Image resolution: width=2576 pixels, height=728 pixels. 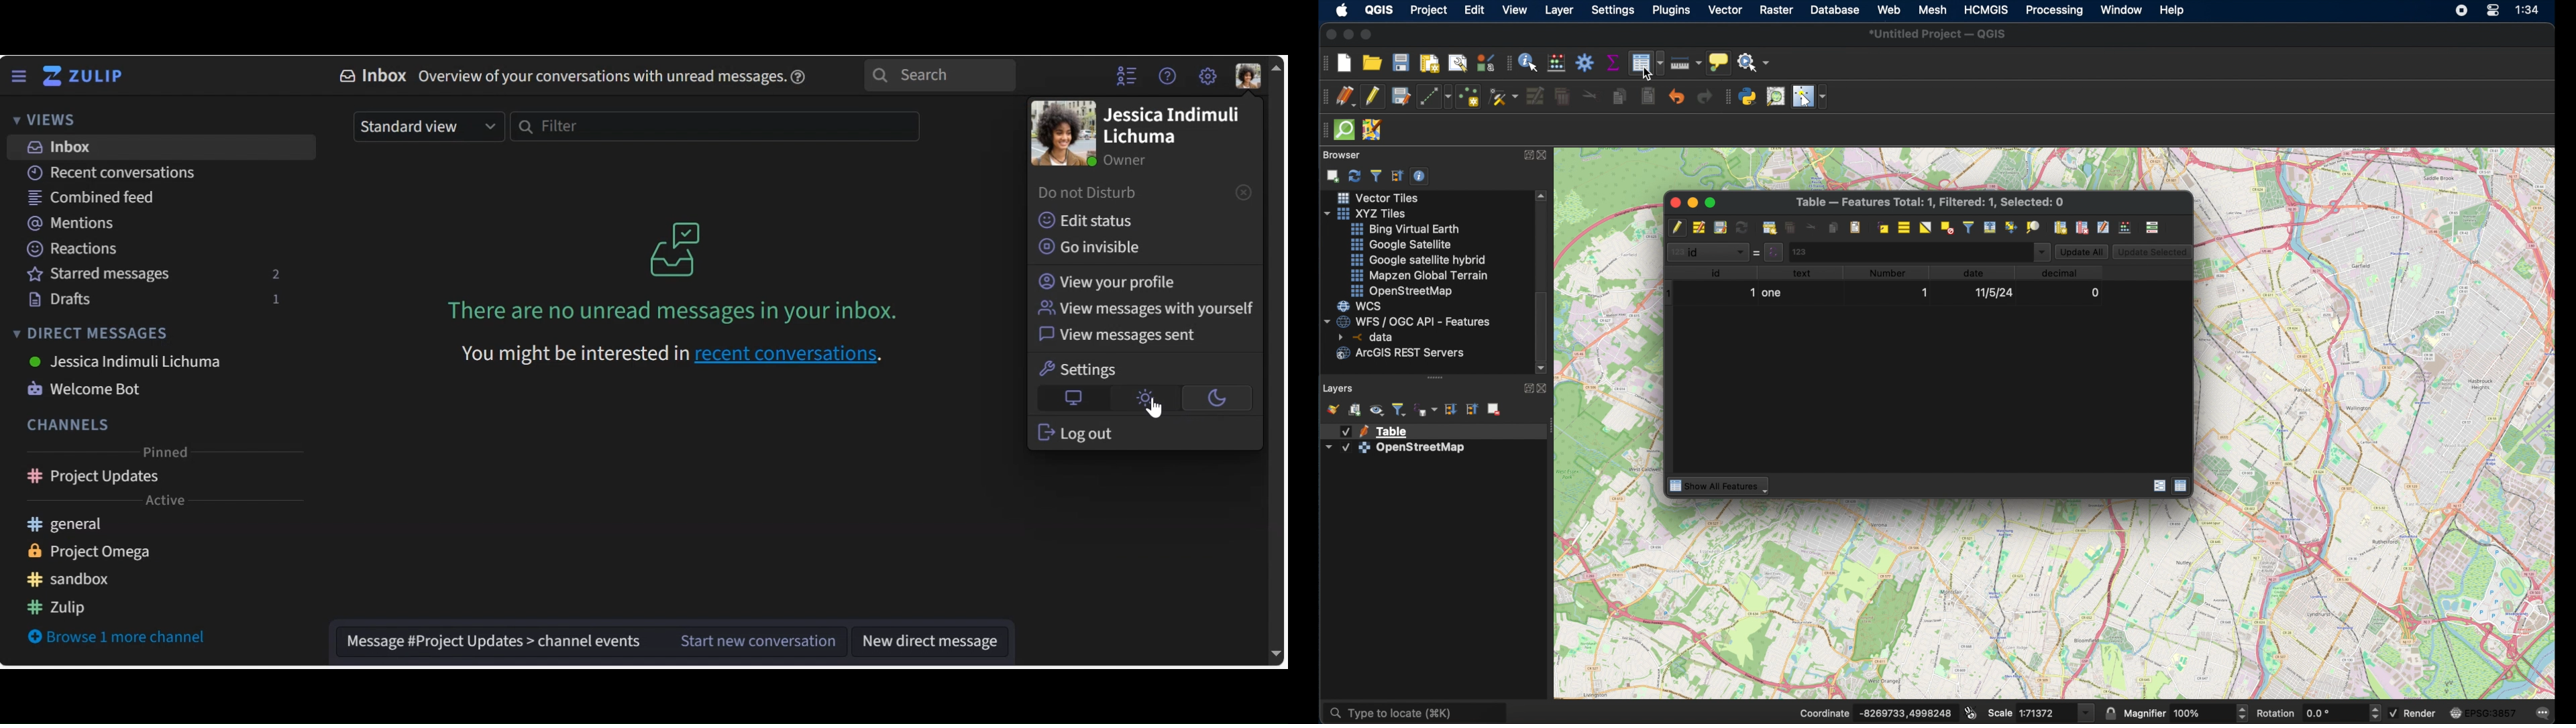 I want to click on style manager, so click(x=1484, y=61).